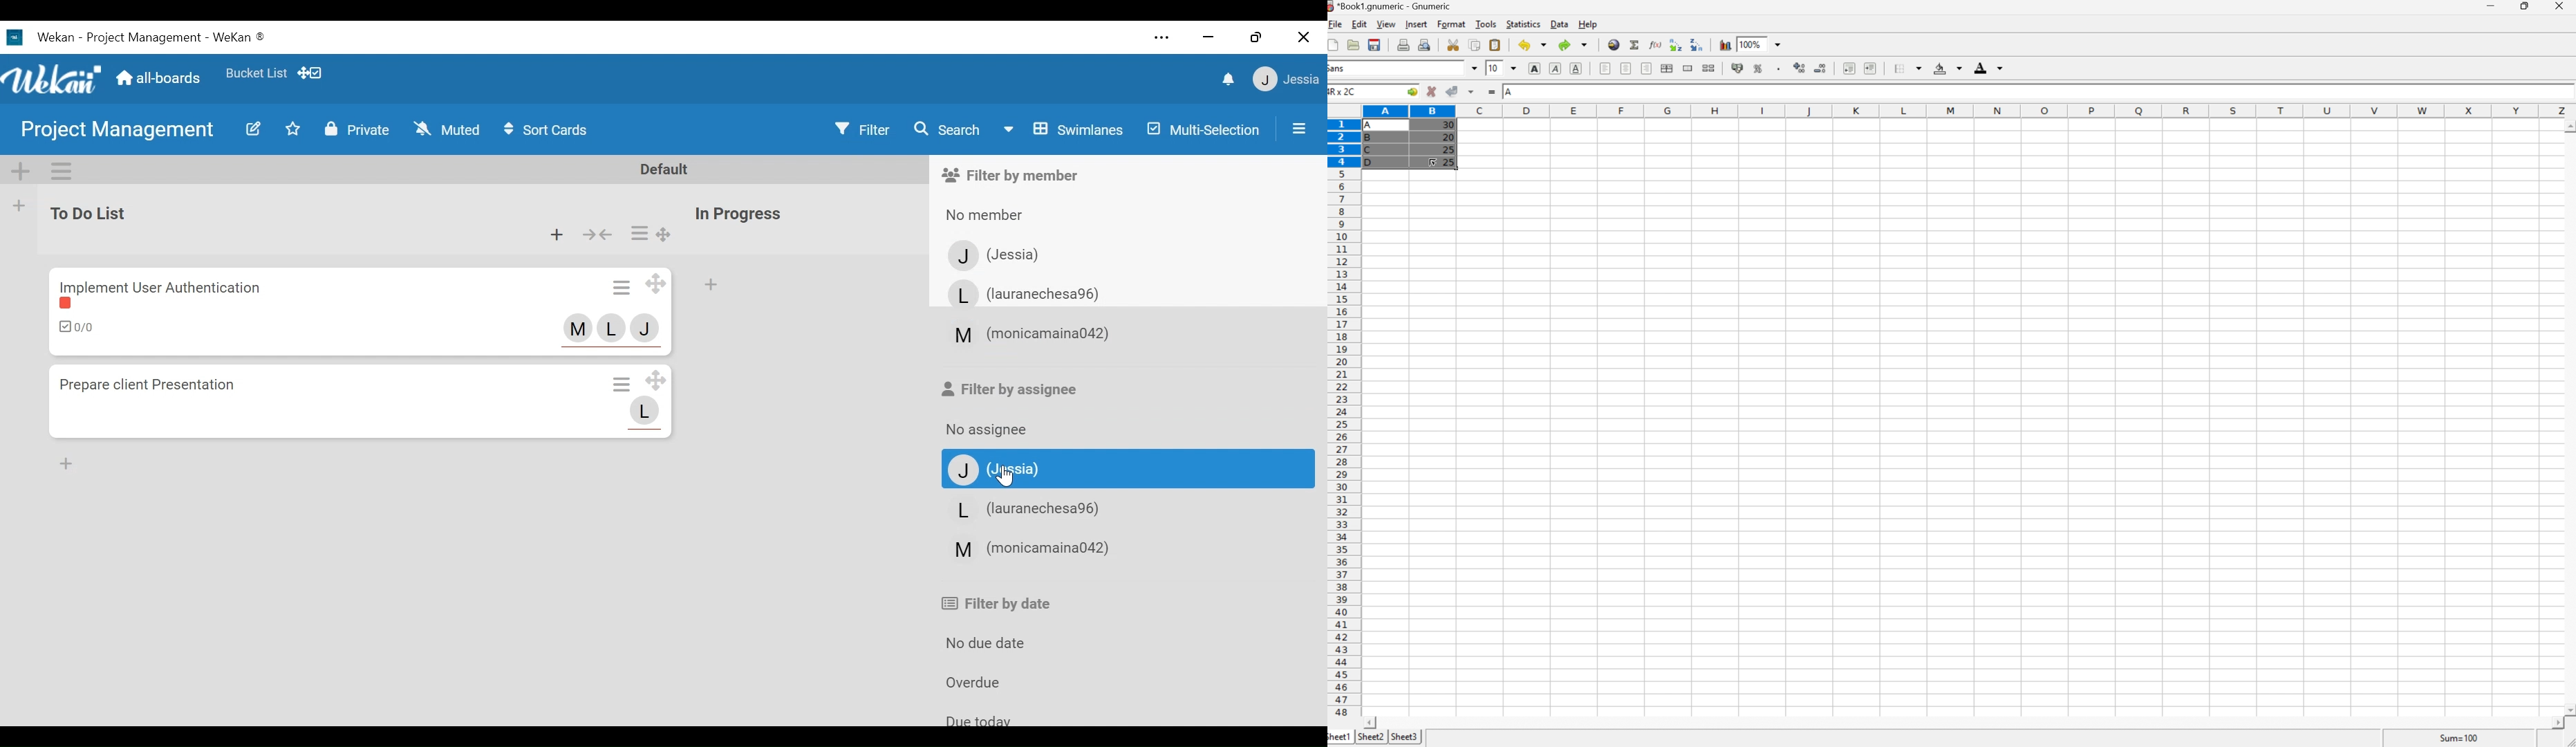 Image resolution: width=2576 pixels, height=756 pixels. What do you see at coordinates (62, 171) in the screenshot?
I see `Swimlane actions` at bounding box center [62, 171].